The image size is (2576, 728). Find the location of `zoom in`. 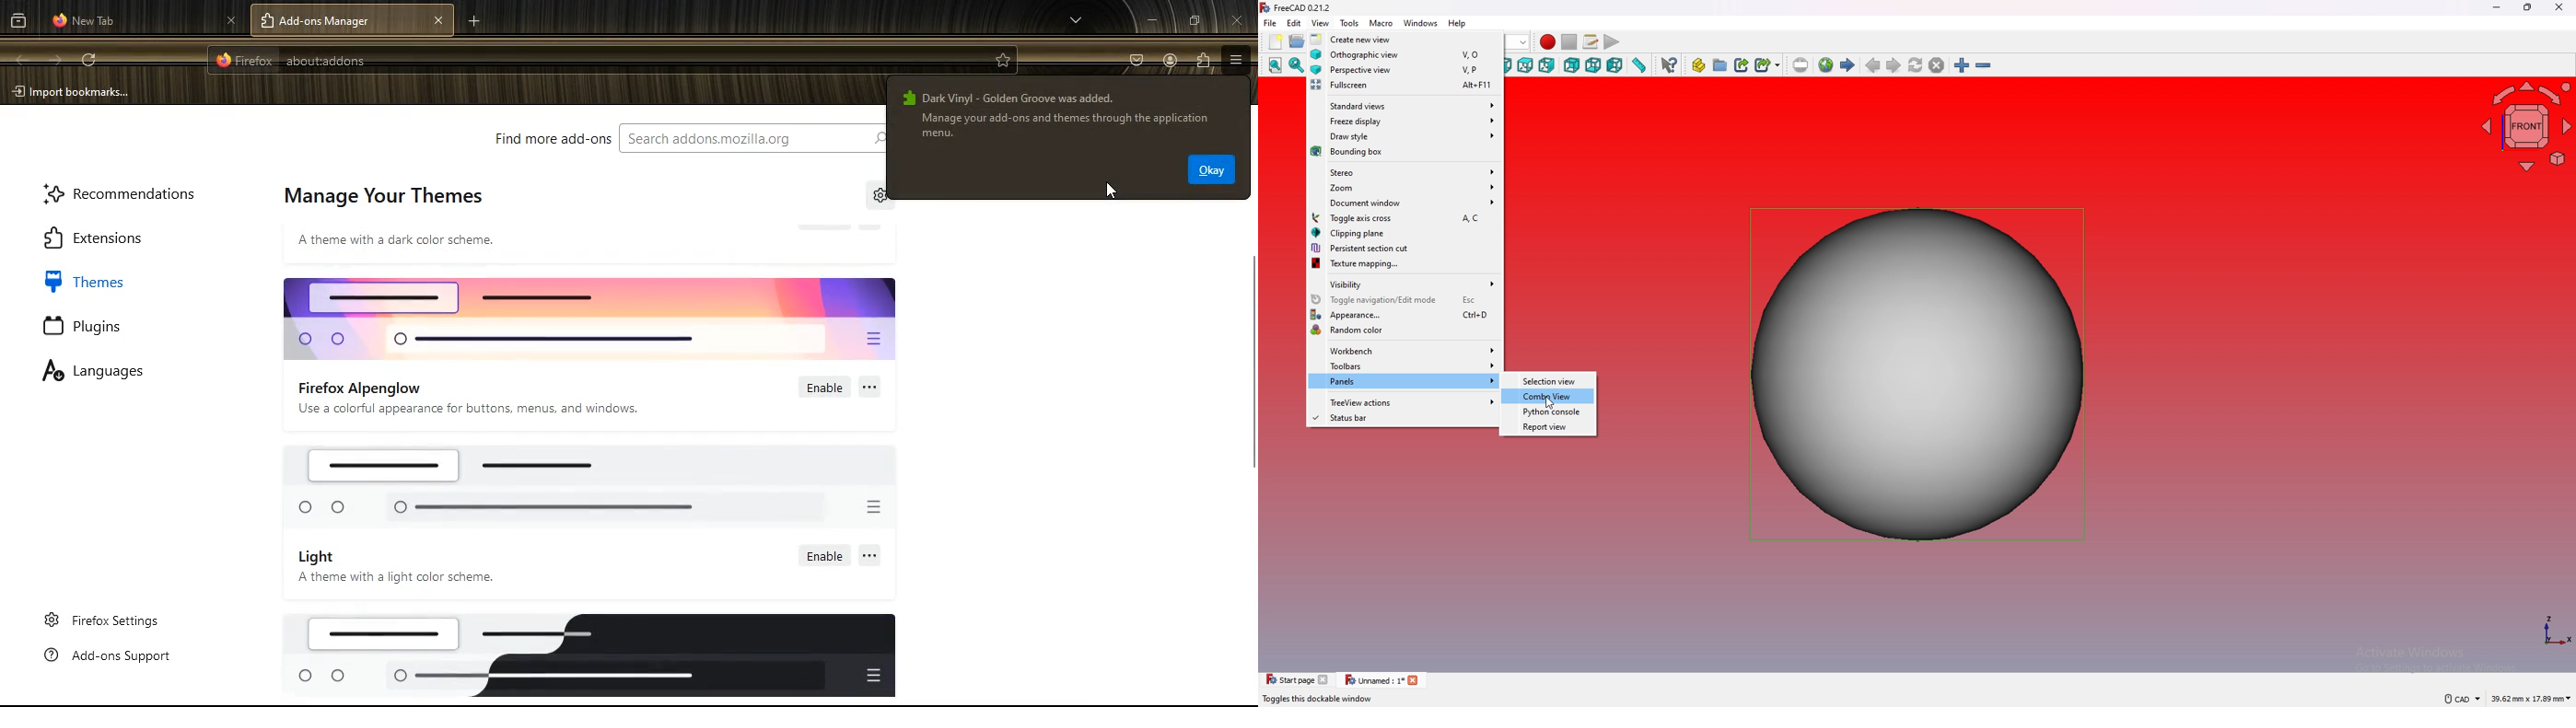

zoom in is located at coordinates (1962, 65).